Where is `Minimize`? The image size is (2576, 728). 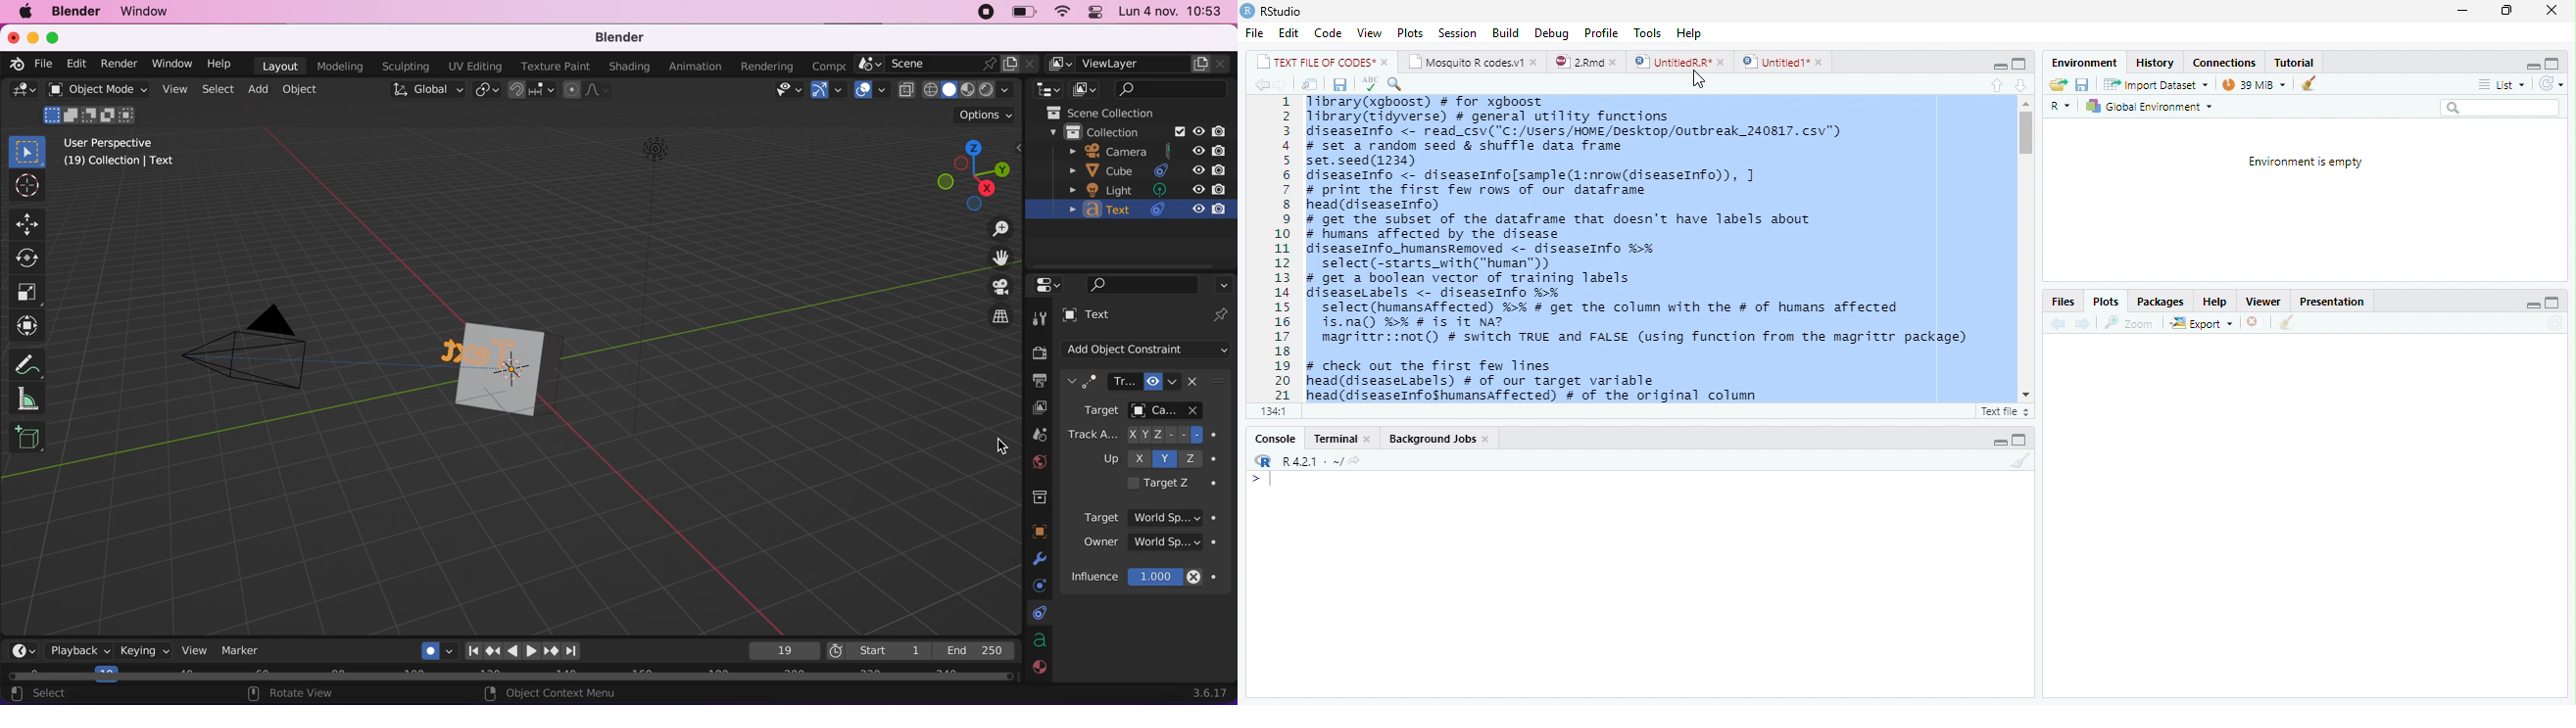
Minimize is located at coordinates (2001, 442).